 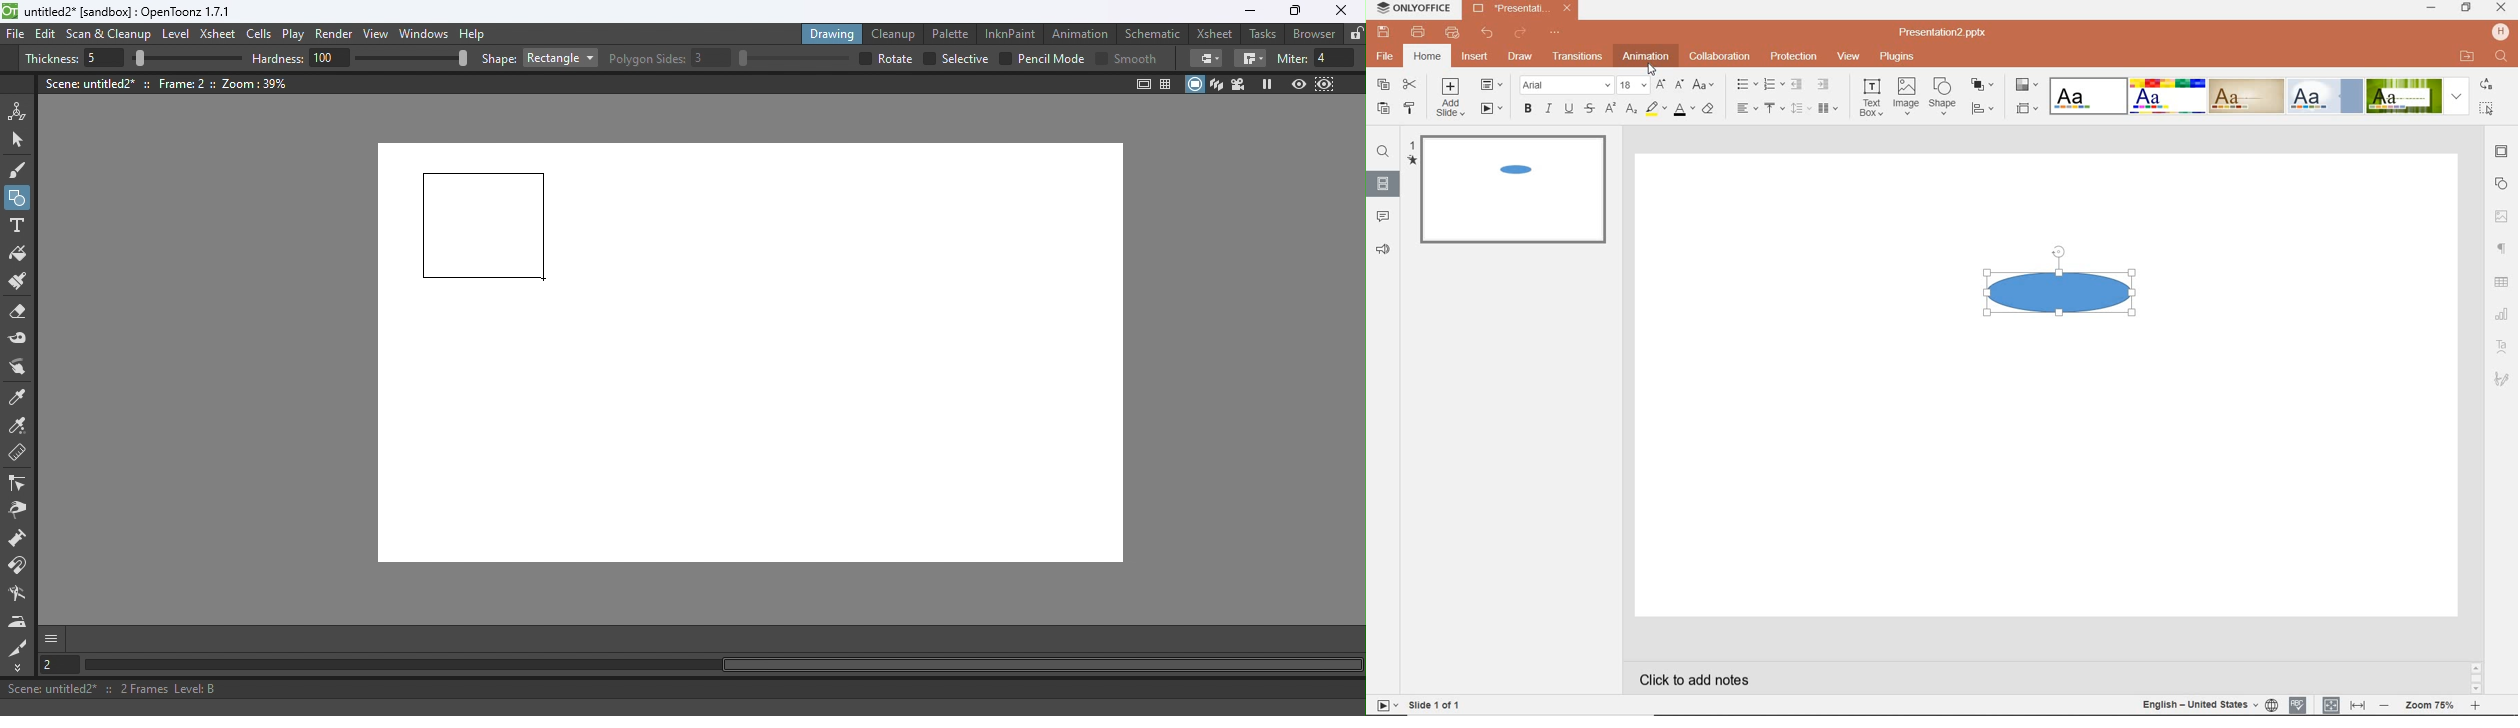 What do you see at coordinates (1705, 85) in the screenshot?
I see `CHANGE CASE` at bounding box center [1705, 85].